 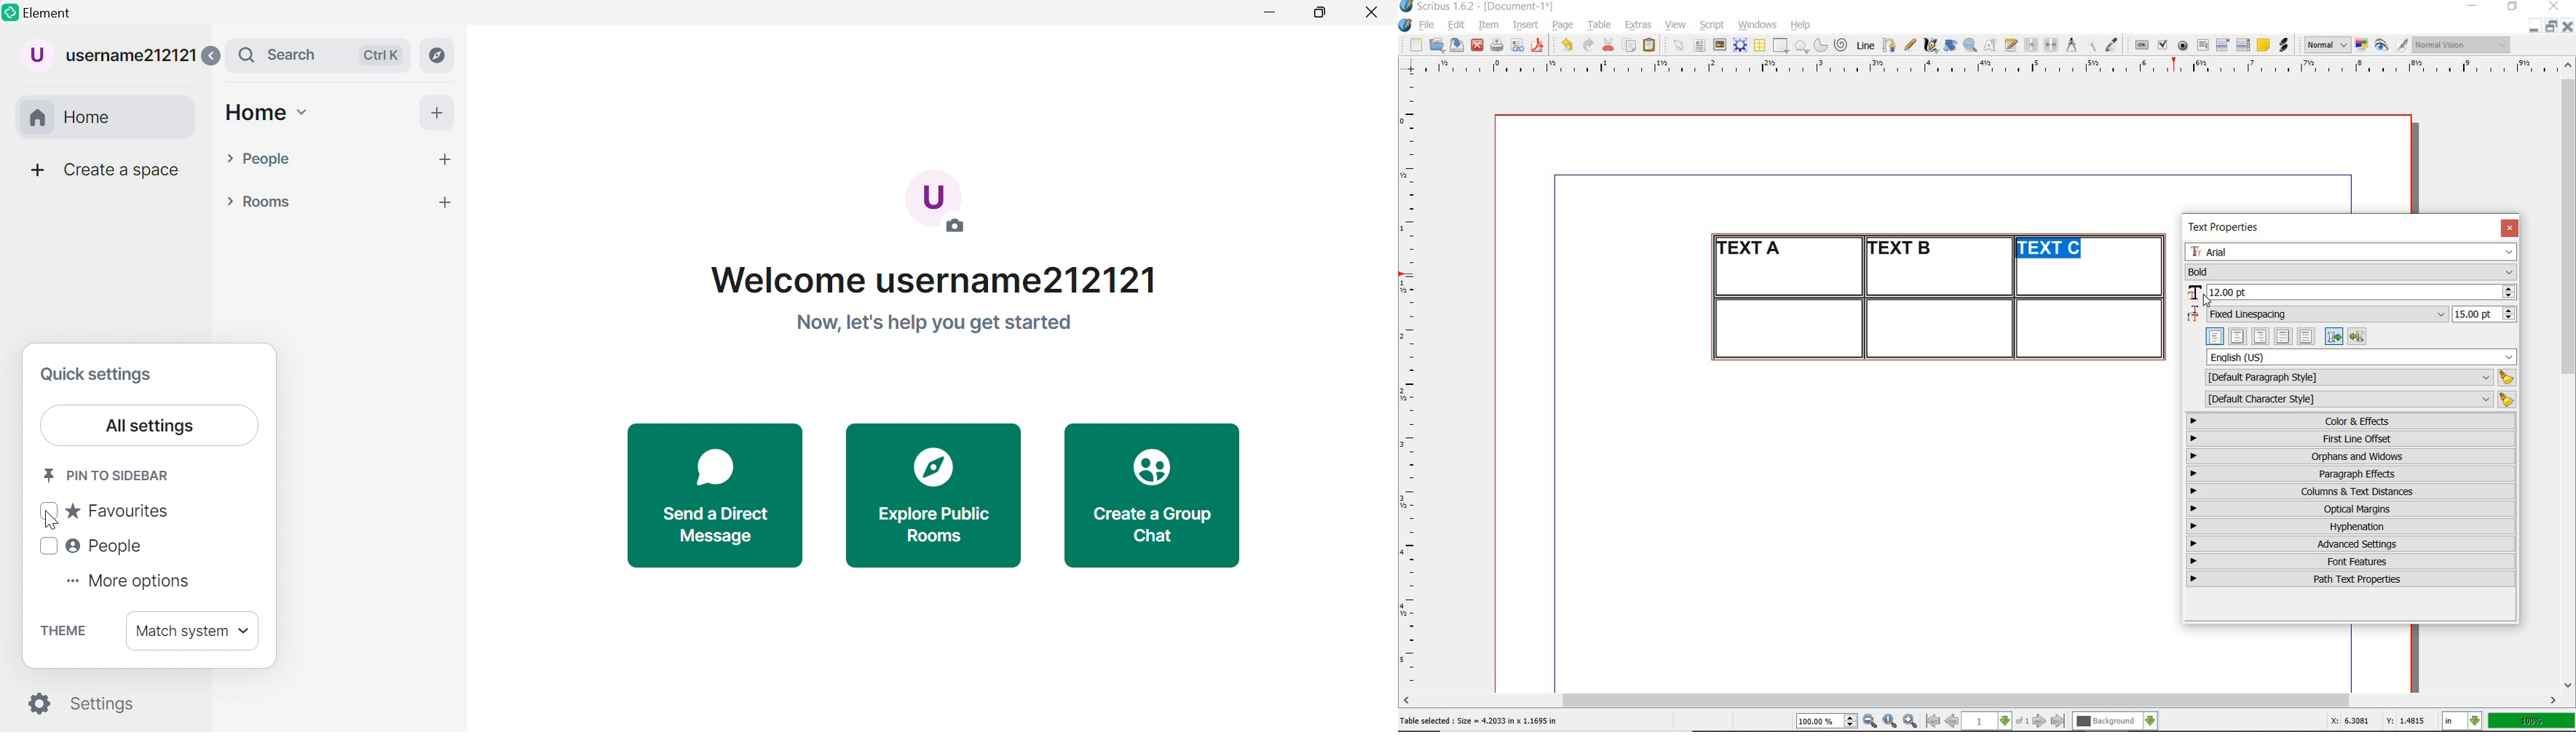 I want to click on Favourites, so click(x=102, y=512).